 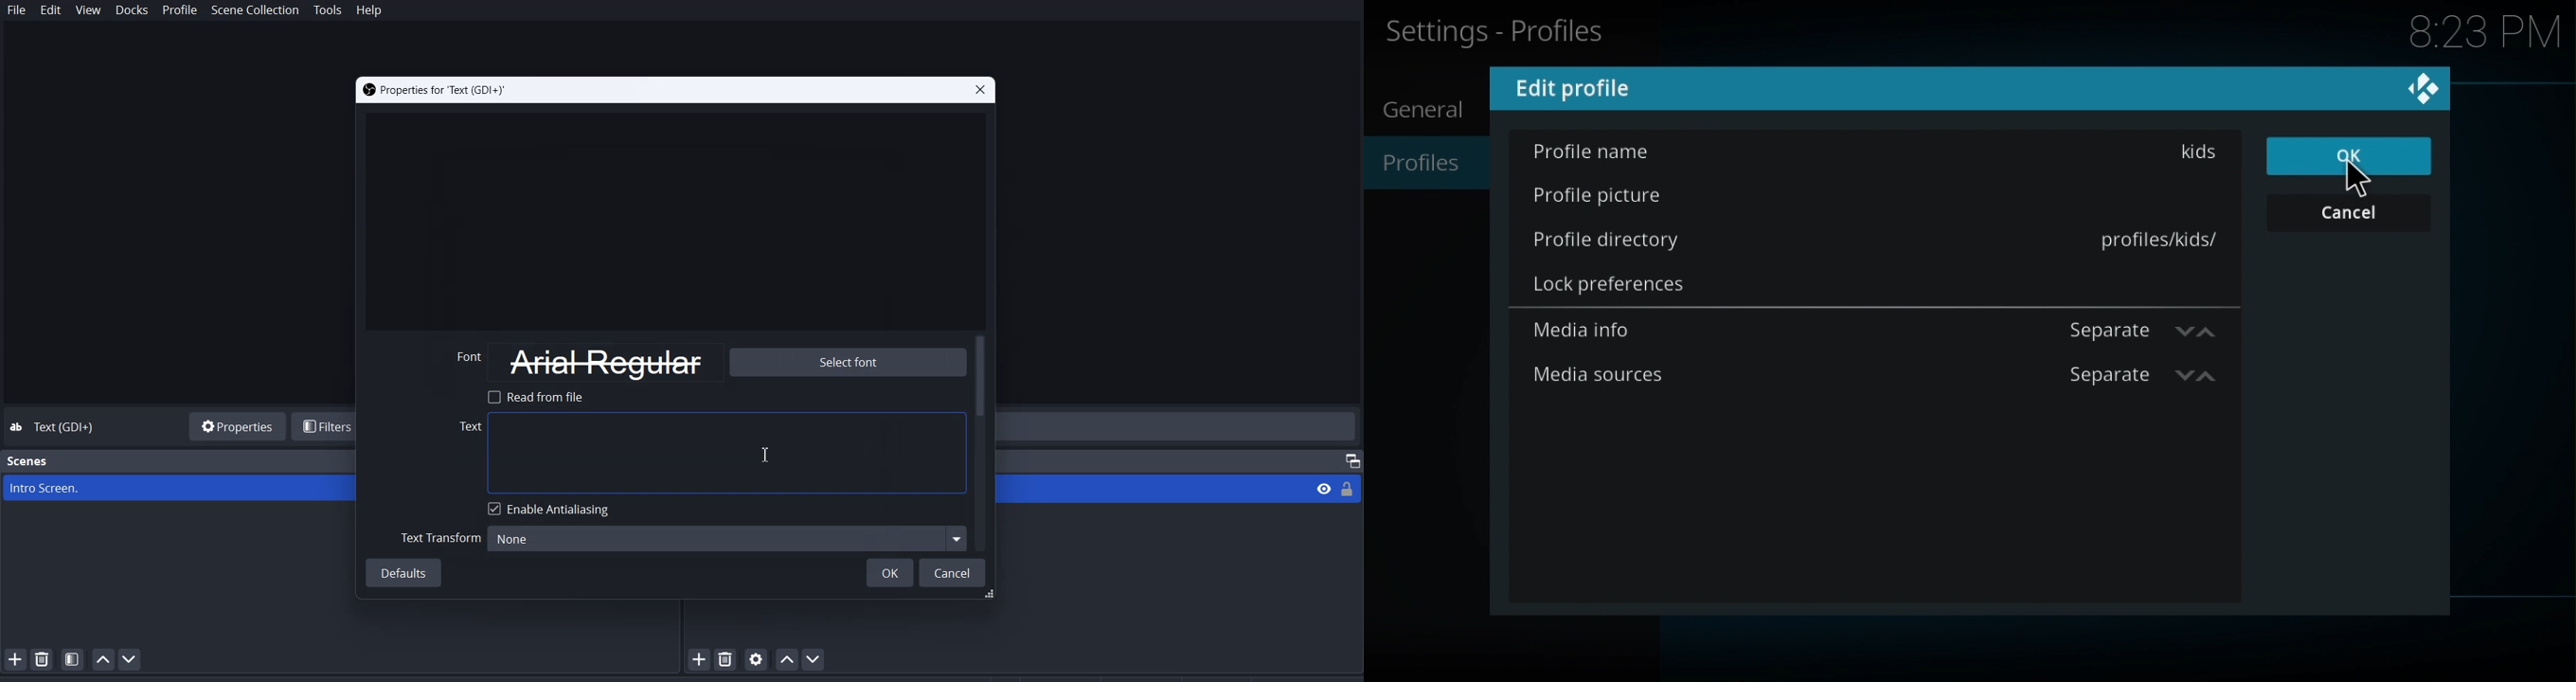 I want to click on Kids profile picture, so click(x=1603, y=197).